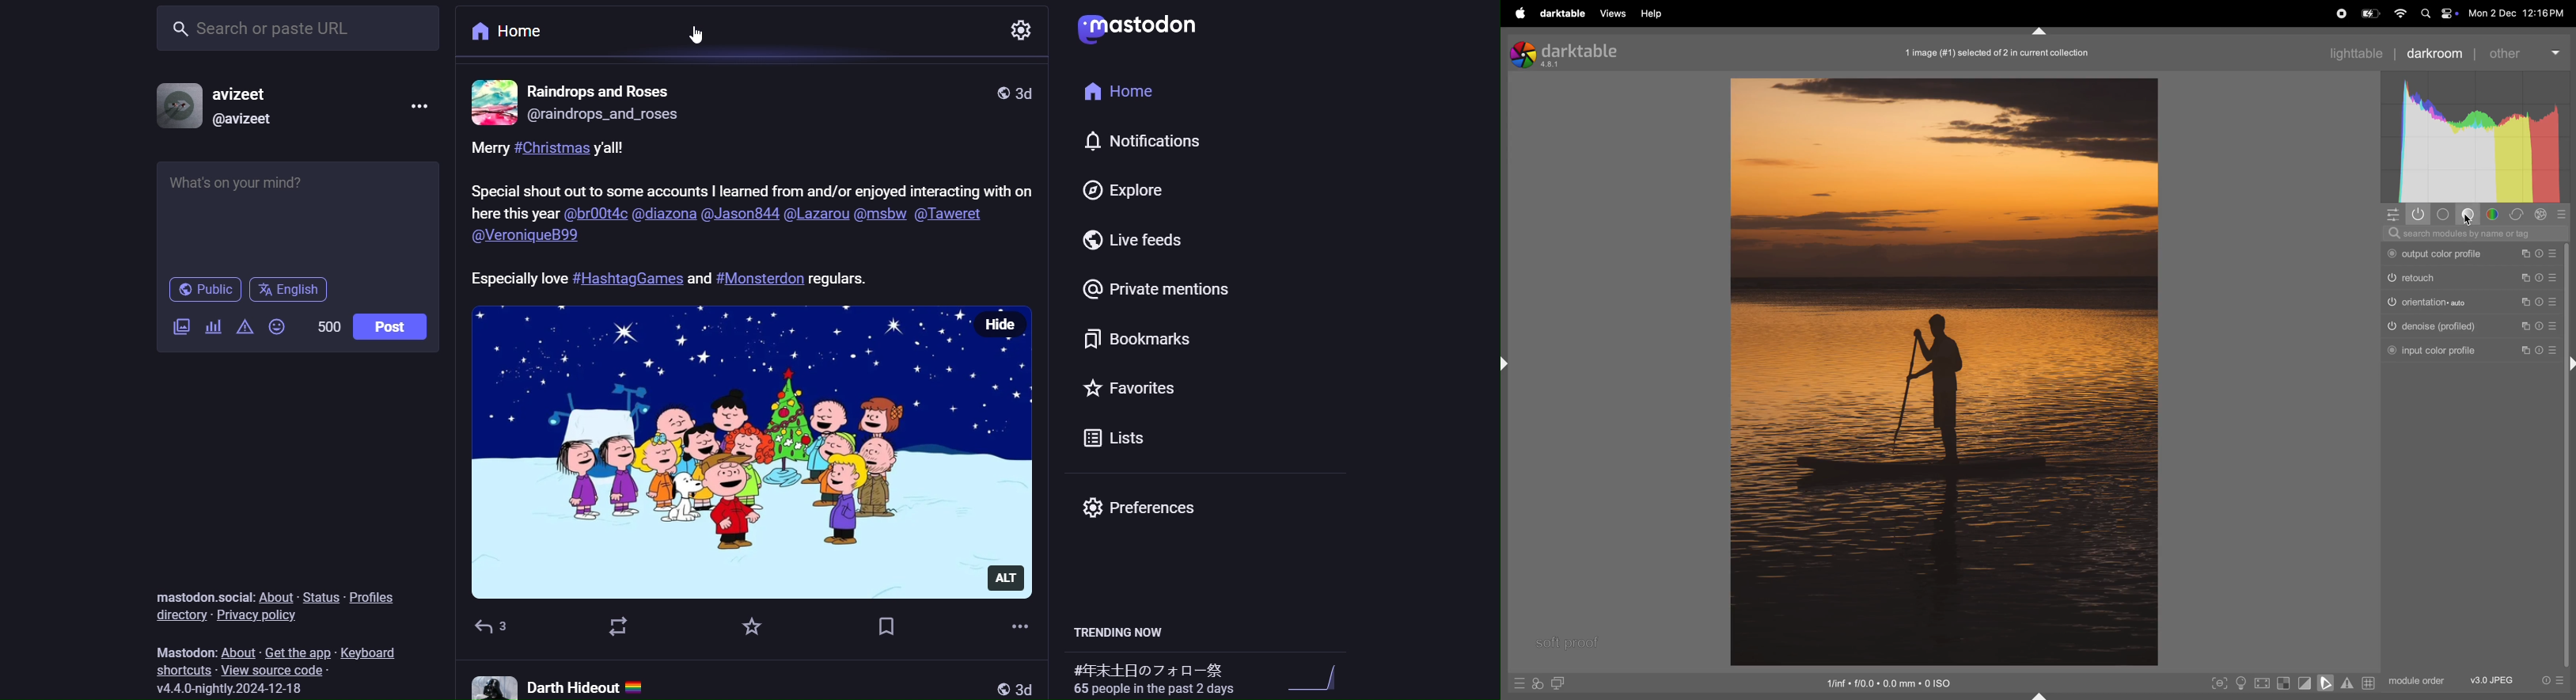  What do you see at coordinates (2549, 679) in the screenshot?
I see `quick acess to presets` at bounding box center [2549, 679].